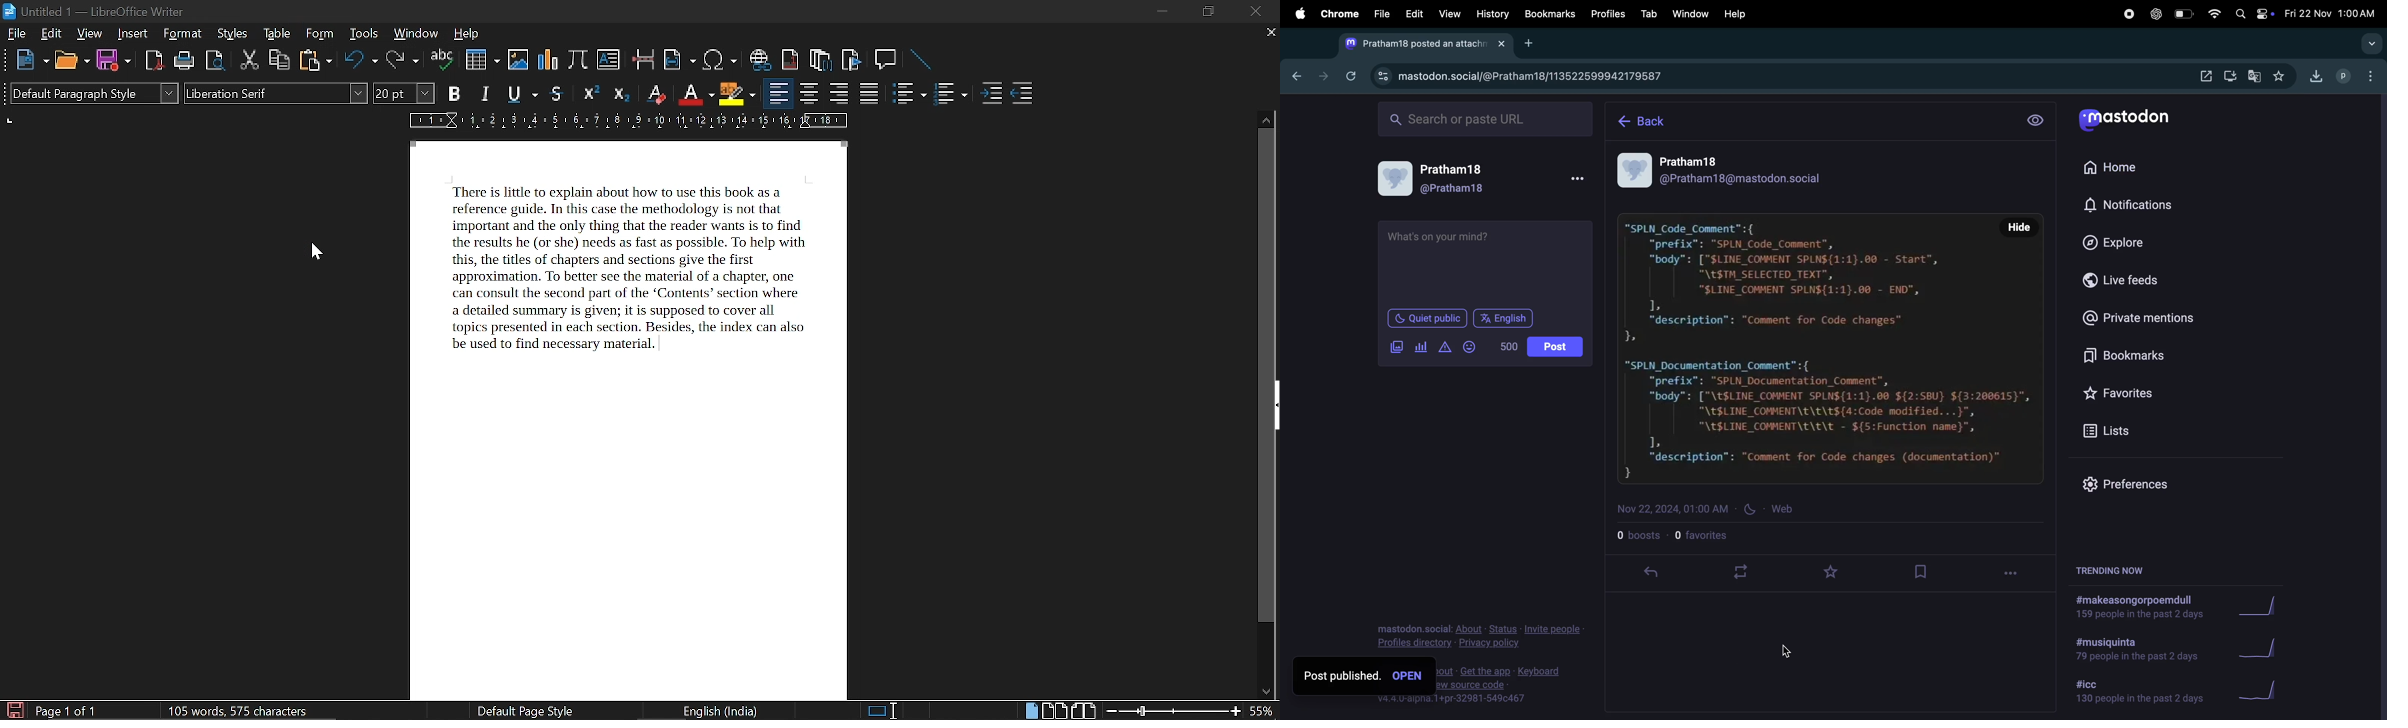 Image resolution: width=2408 pixels, height=728 pixels. What do you see at coordinates (1206, 12) in the screenshot?
I see `restore down` at bounding box center [1206, 12].